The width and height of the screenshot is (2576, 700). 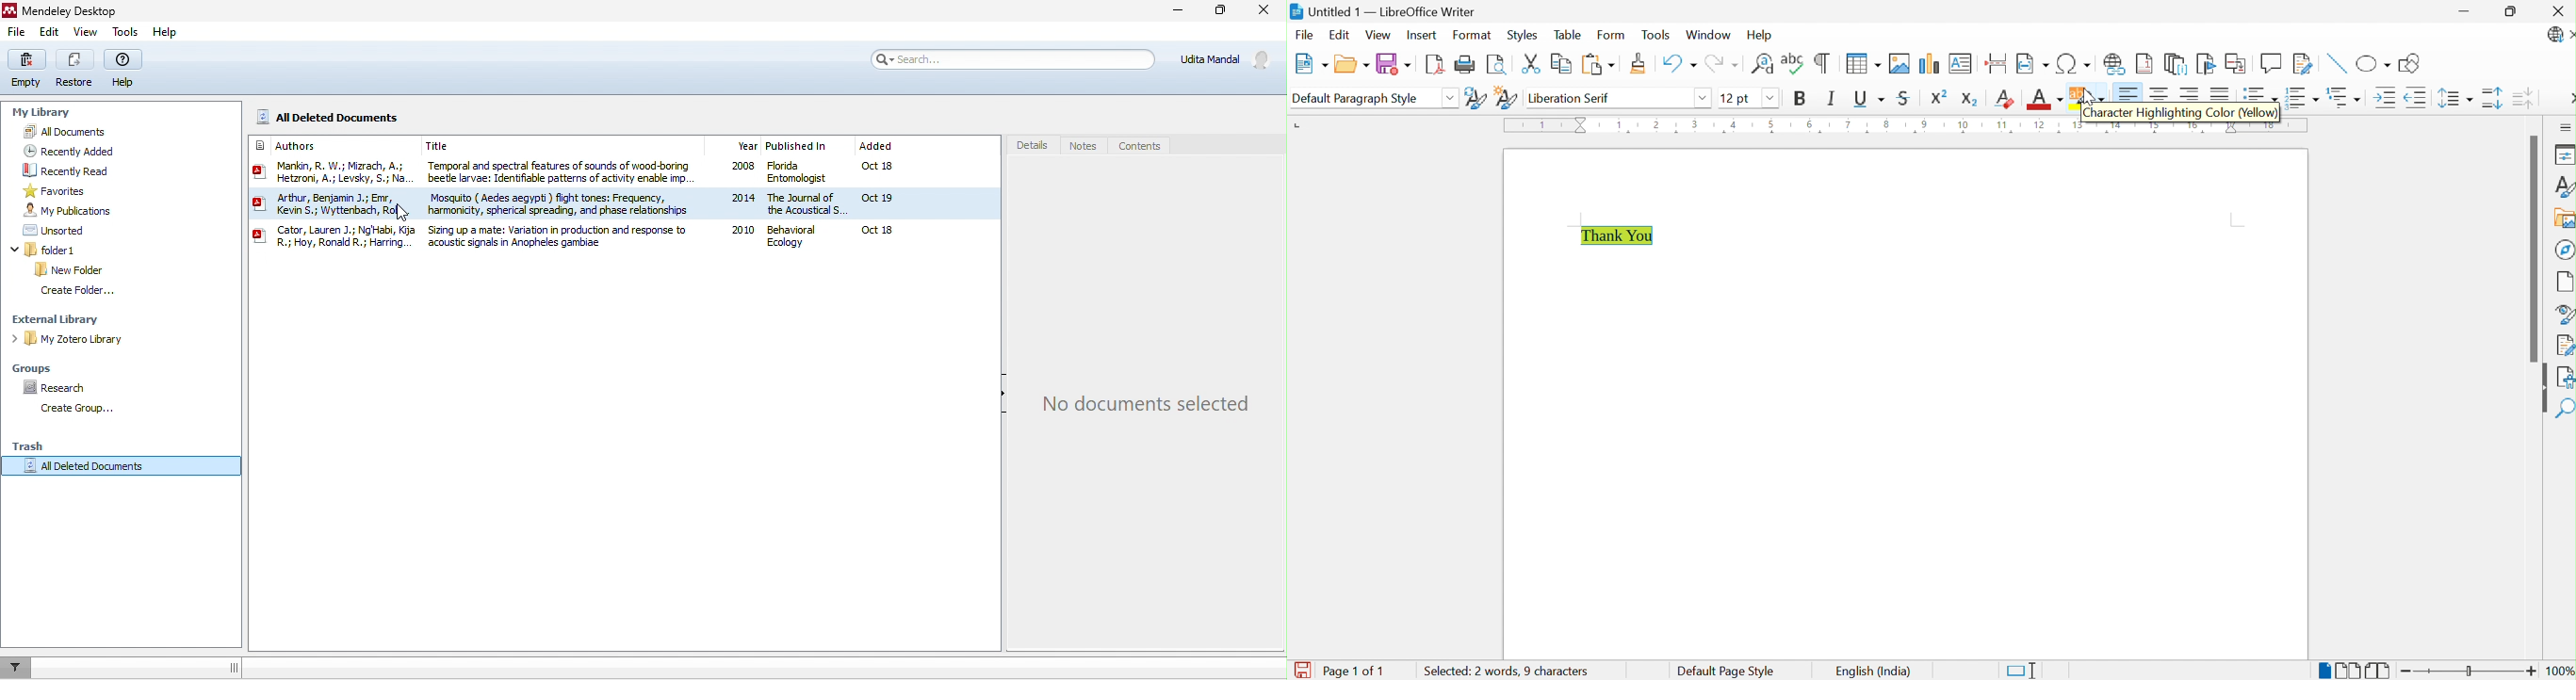 What do you see at coordinates (2417, 97) in the screenshot?
I see `Decrease Indent` at bounding box center [2417, 97].